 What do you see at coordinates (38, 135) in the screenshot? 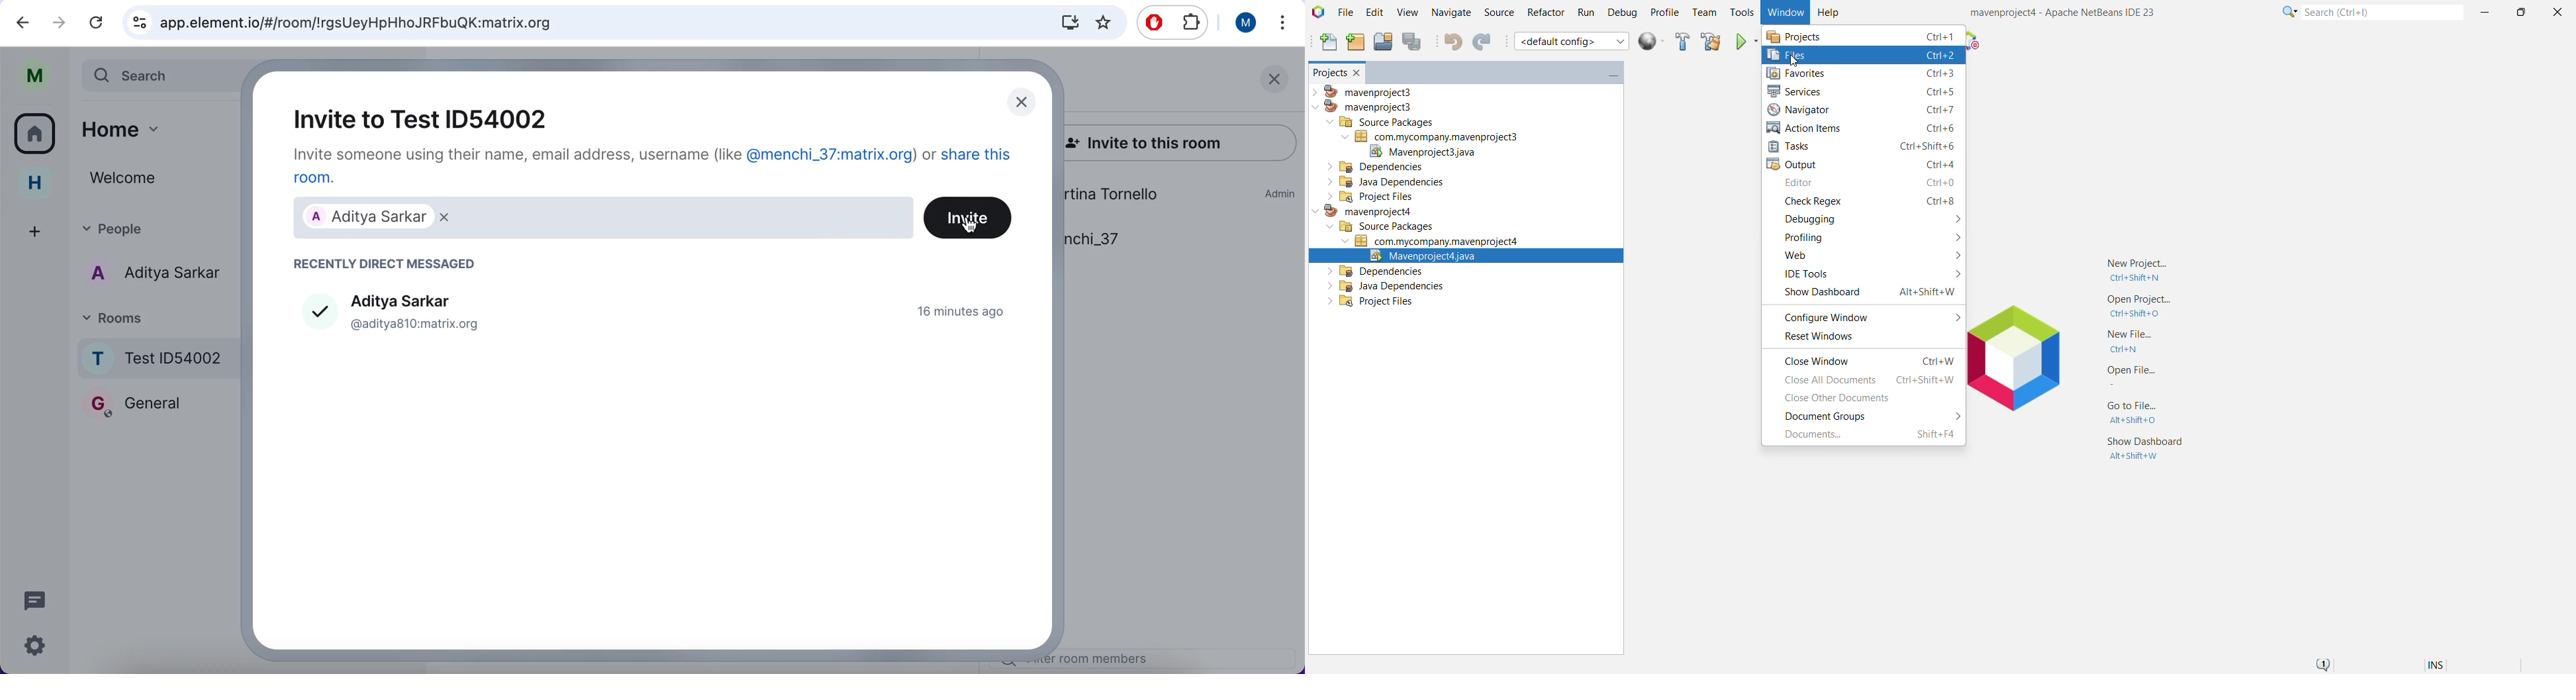
I see `rooms` at bounding box center [38, 135].